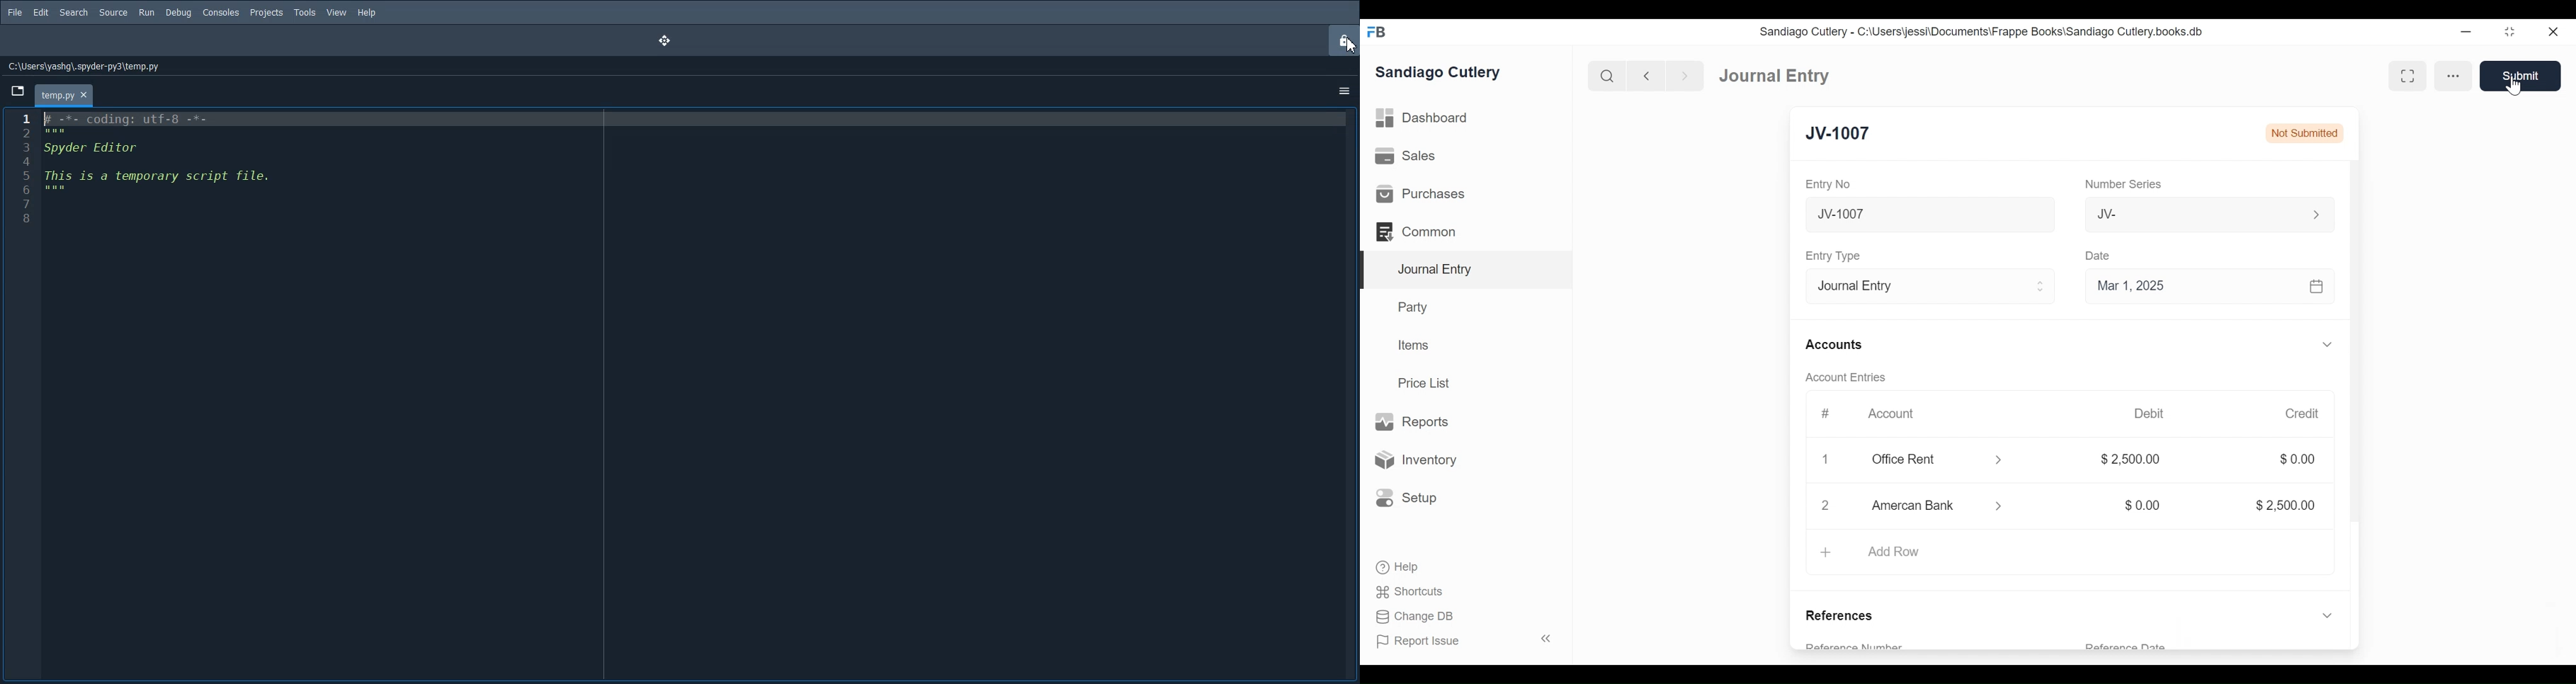 This screenshot has height=700, width=2576. I want to click on Submit, so click(2519, 75).